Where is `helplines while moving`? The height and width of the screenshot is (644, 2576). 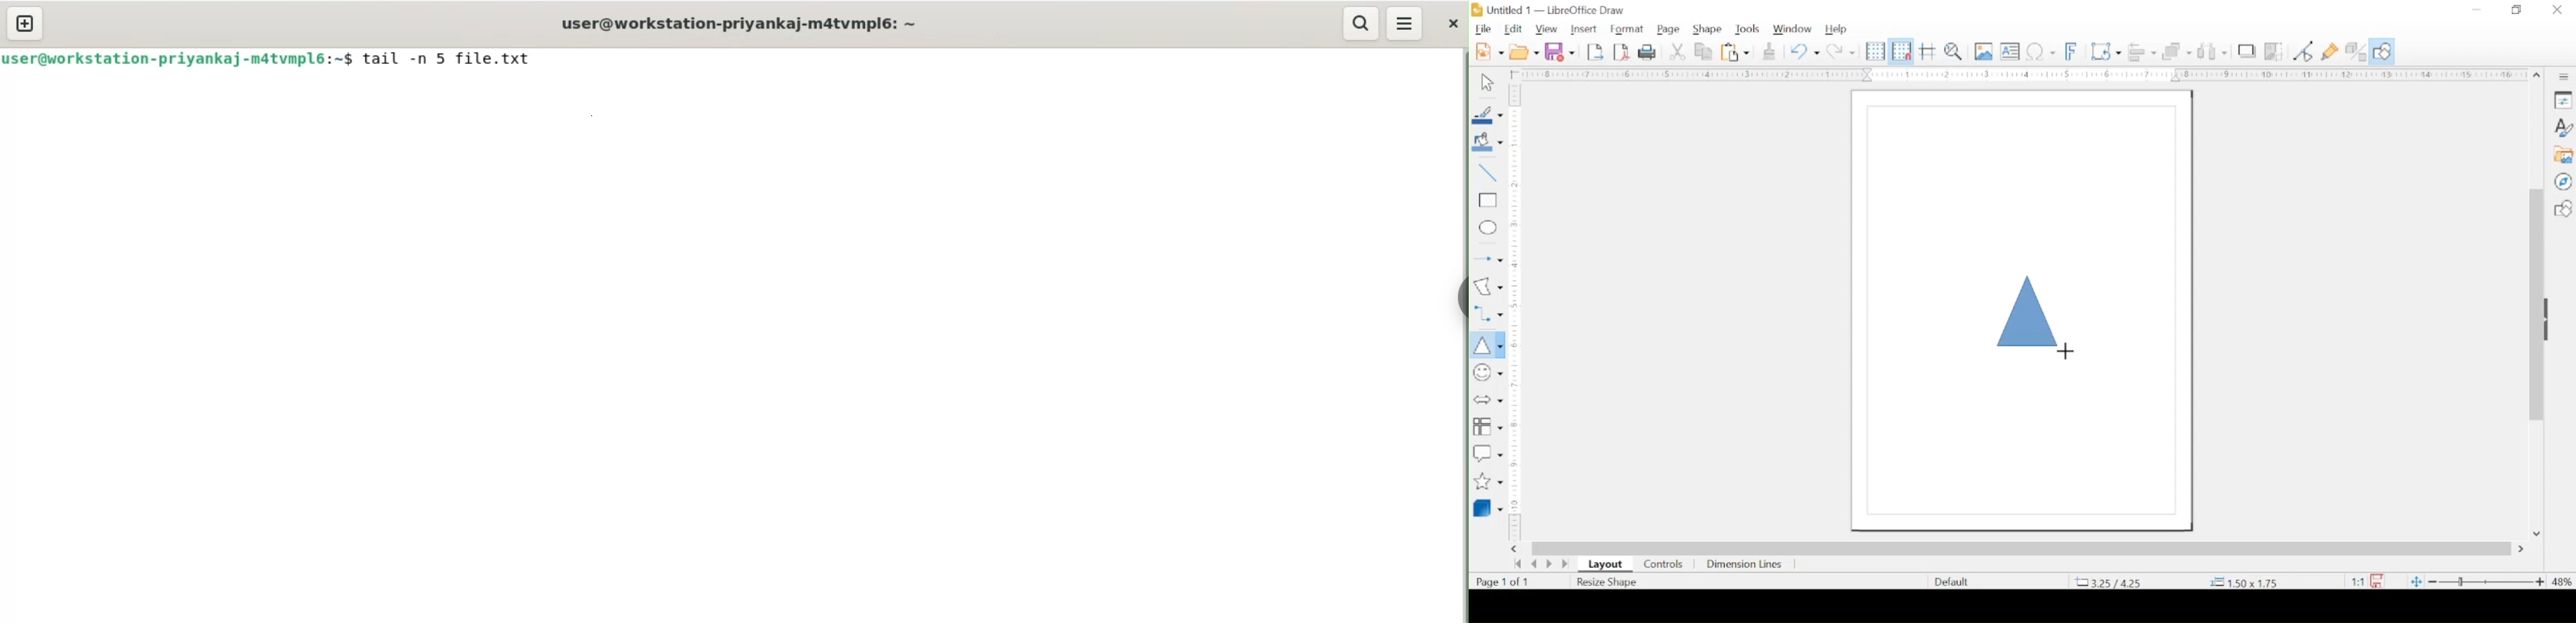
helplines while moving is located at coordinates (1928, 51).